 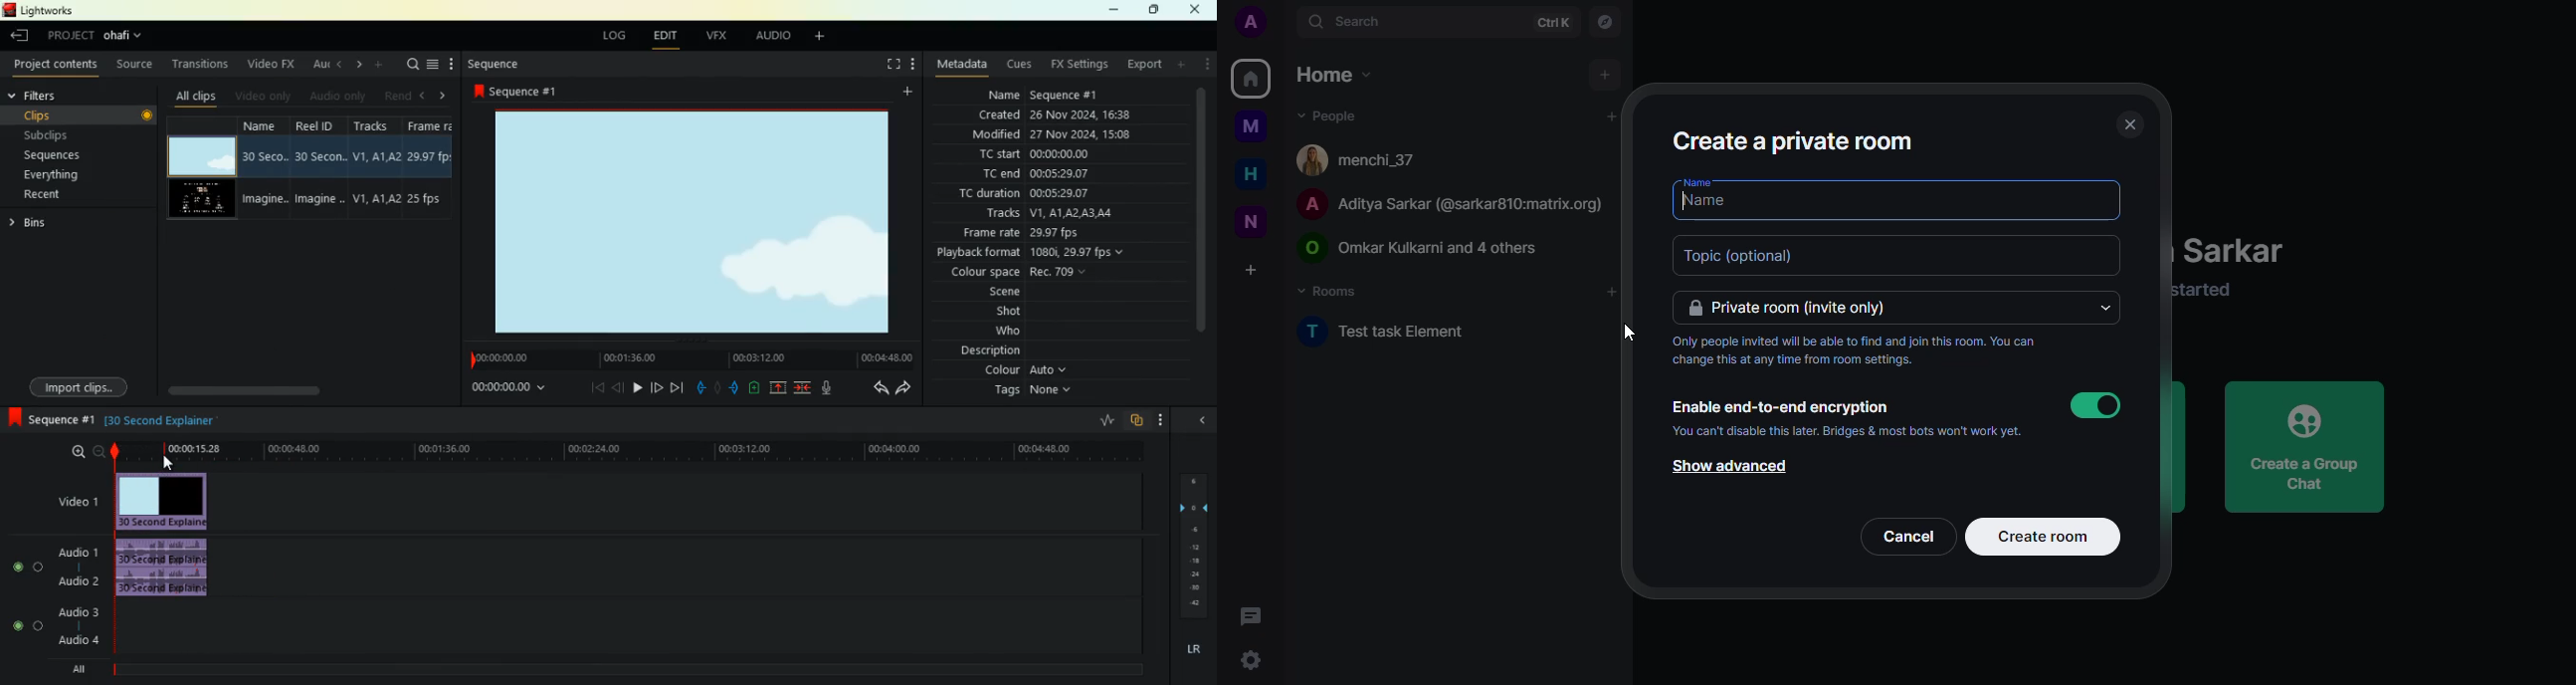 I want to click on add, so click(x=818, y=37).